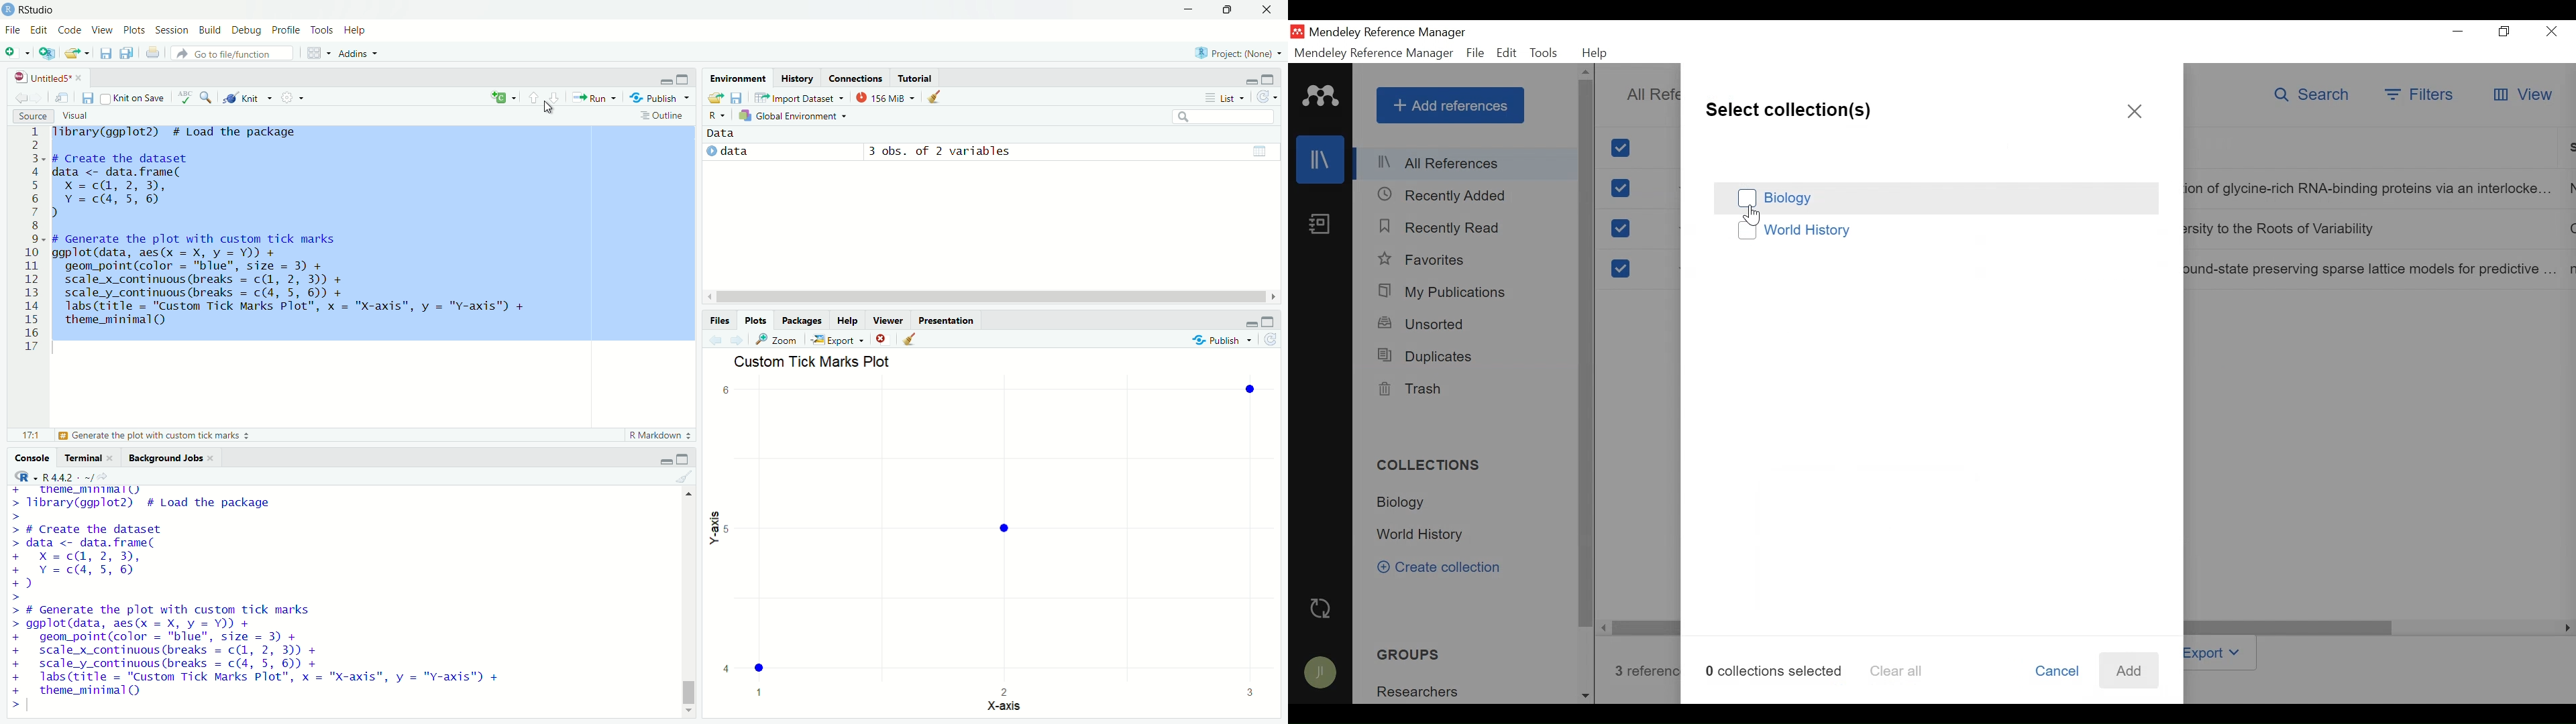 This screenshot has width=2576, height=728. Describe the element at coordinates (106, 53) in the screenshot. I see `save current document` at that location.